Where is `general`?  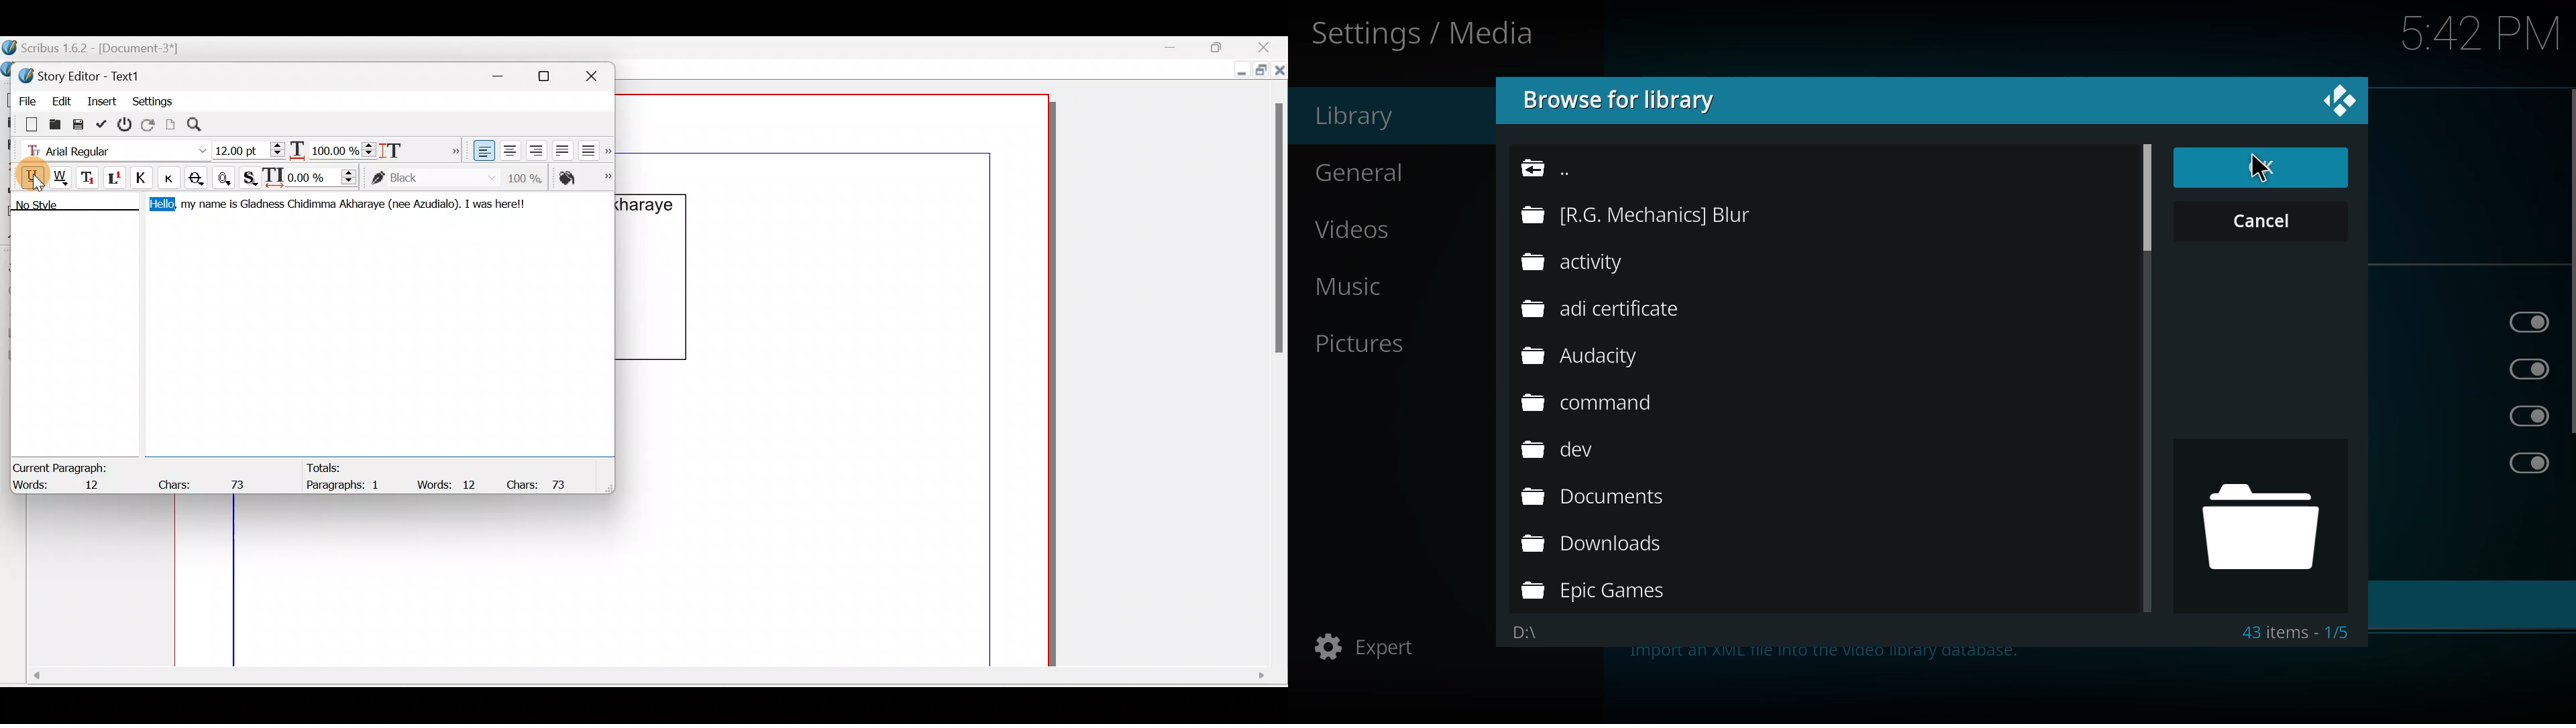
general is located at coordinates (1368, 170).